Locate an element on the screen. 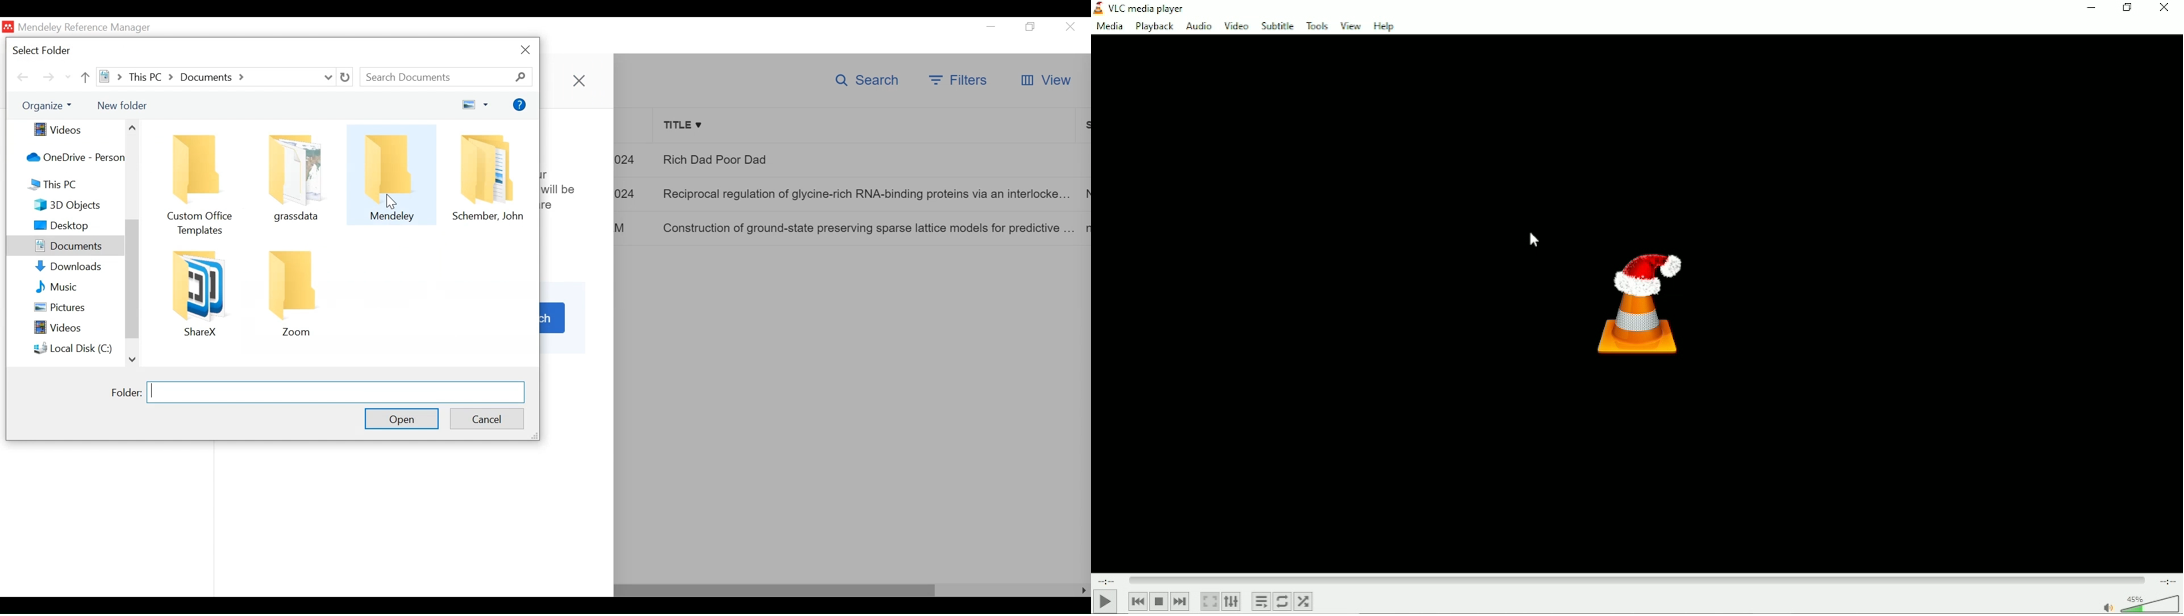 The width and height of the screenshot is (2184, 616).  is located at coordinates (73, 227).